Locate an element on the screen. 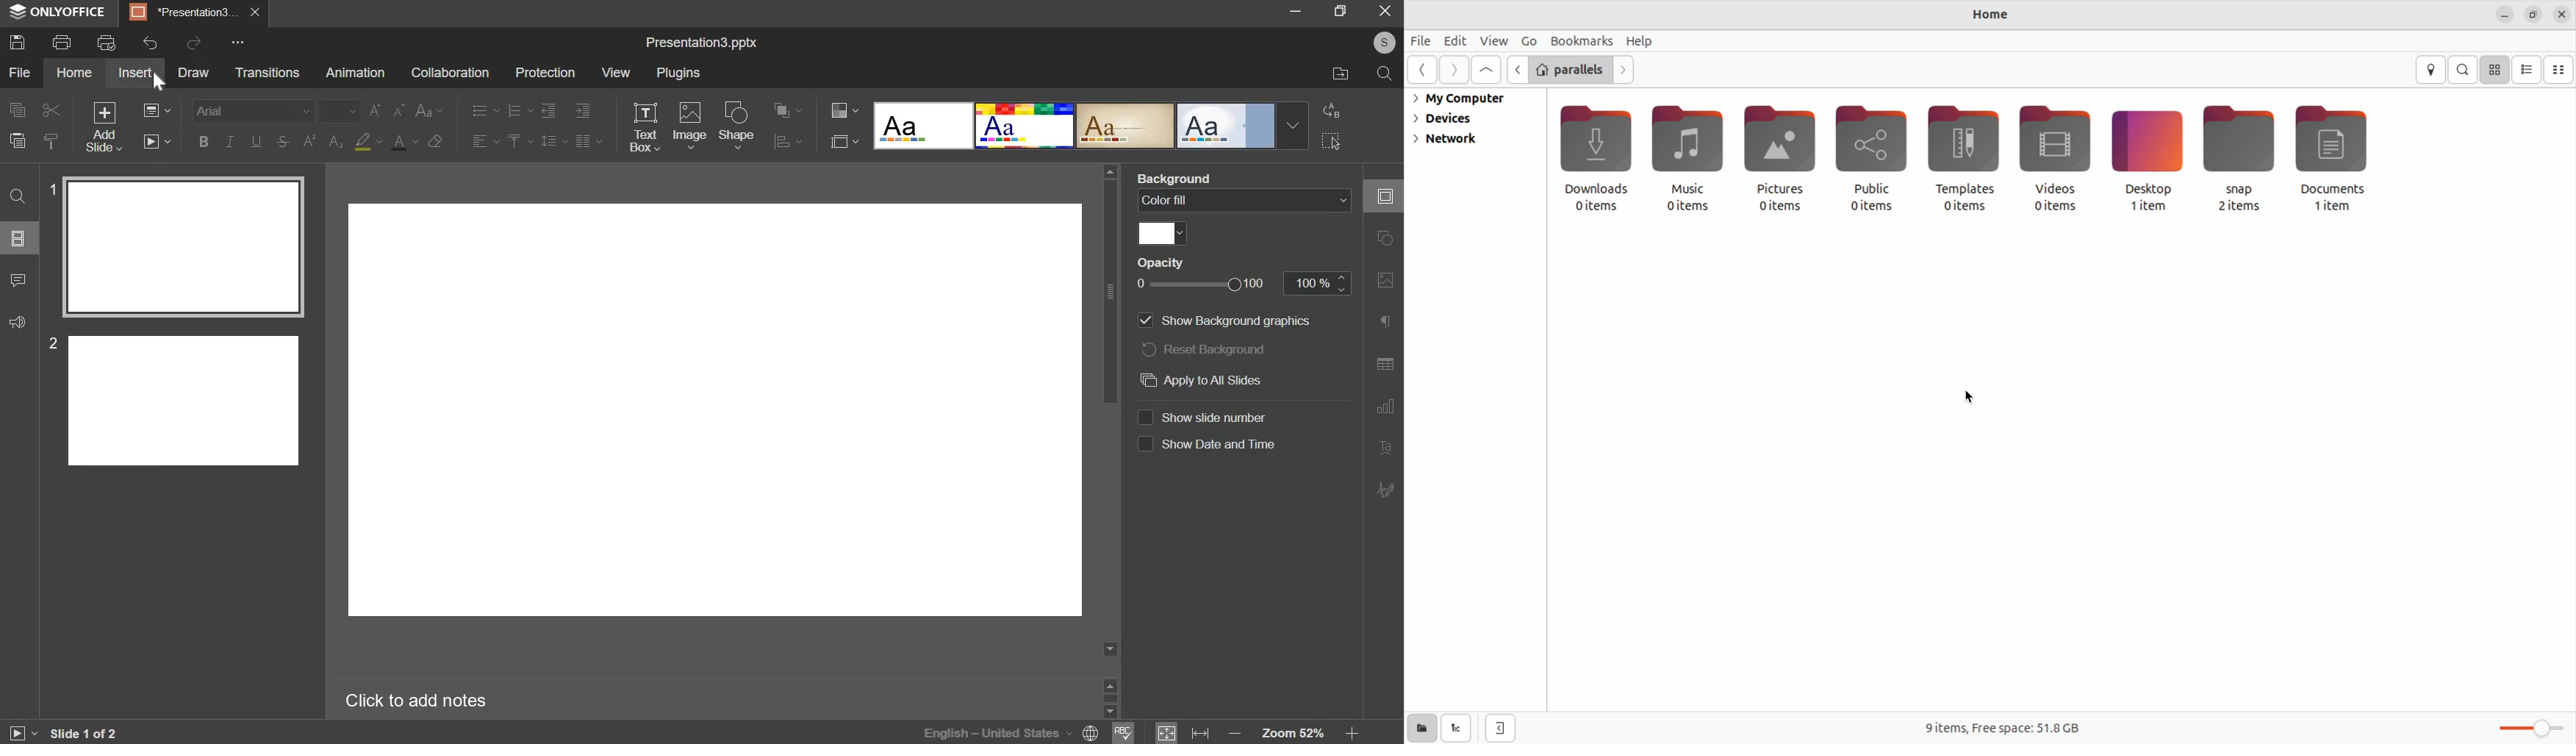 The image size is (2576, 756). opacity is located at coordinates (1207, 283).